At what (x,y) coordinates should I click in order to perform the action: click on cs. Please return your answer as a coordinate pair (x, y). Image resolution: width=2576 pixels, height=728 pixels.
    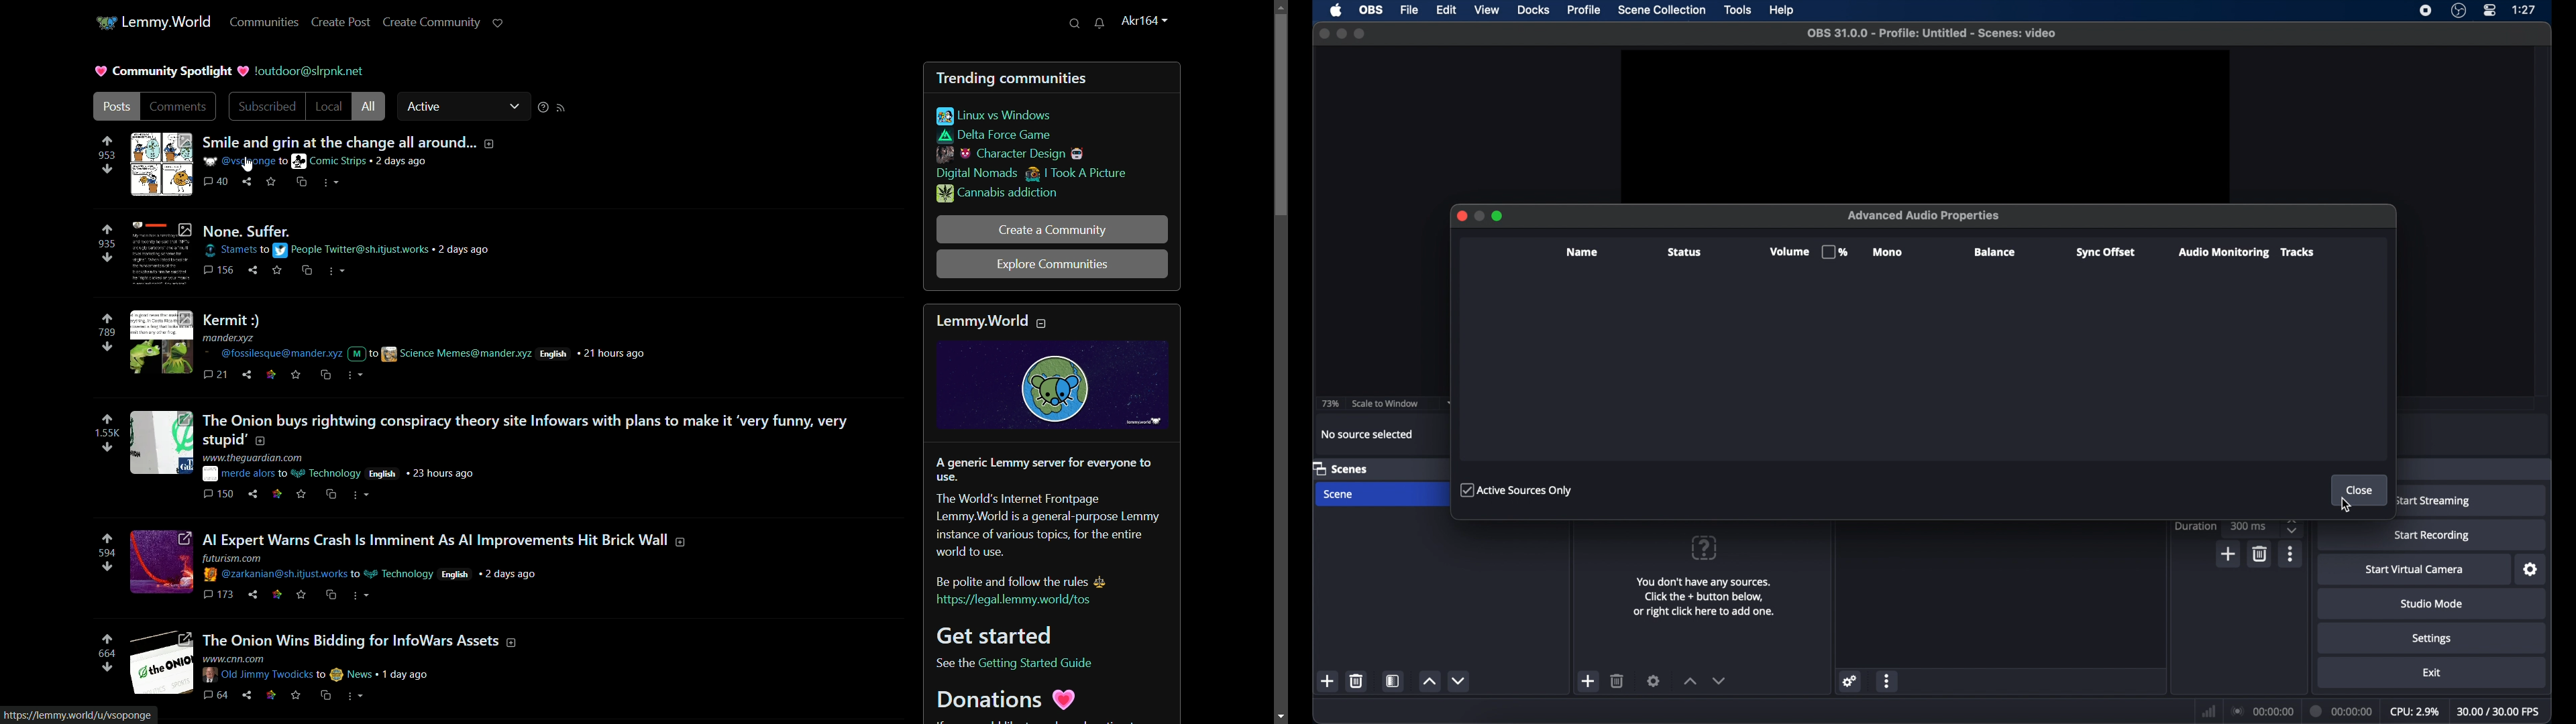
    Looking at the image, I should click on (327, 375).